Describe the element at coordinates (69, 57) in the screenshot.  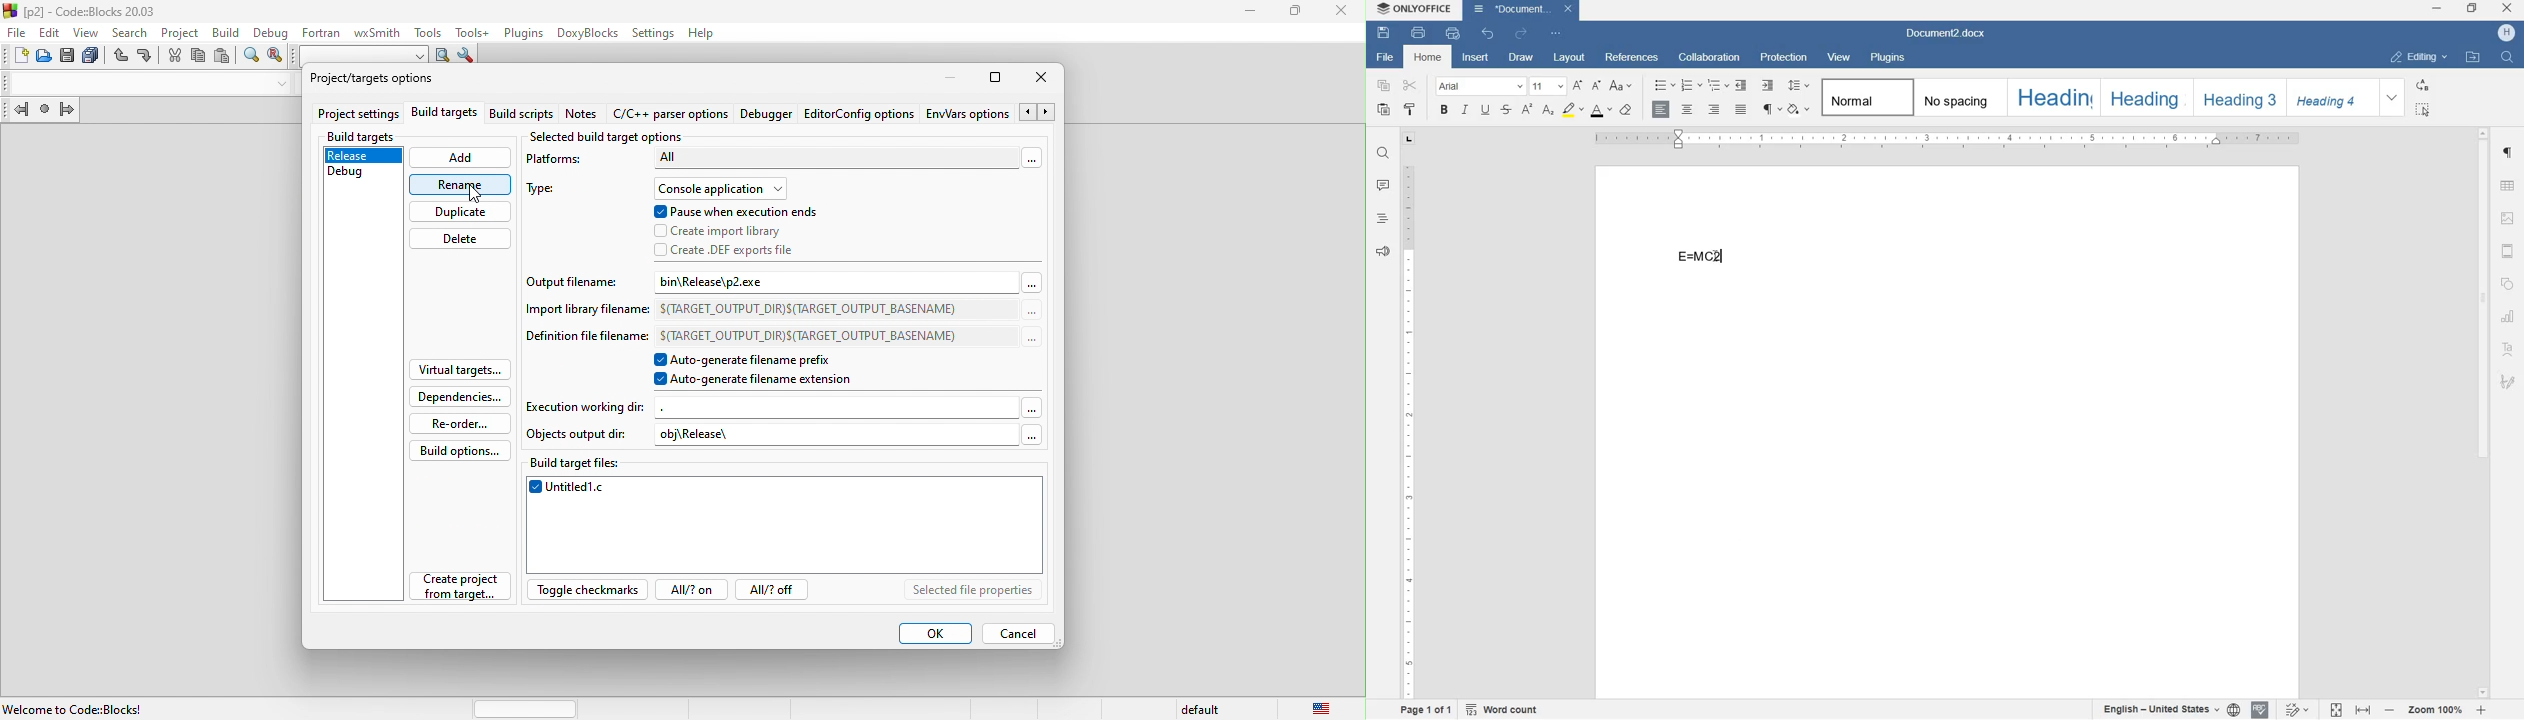
I see `save` at that location.